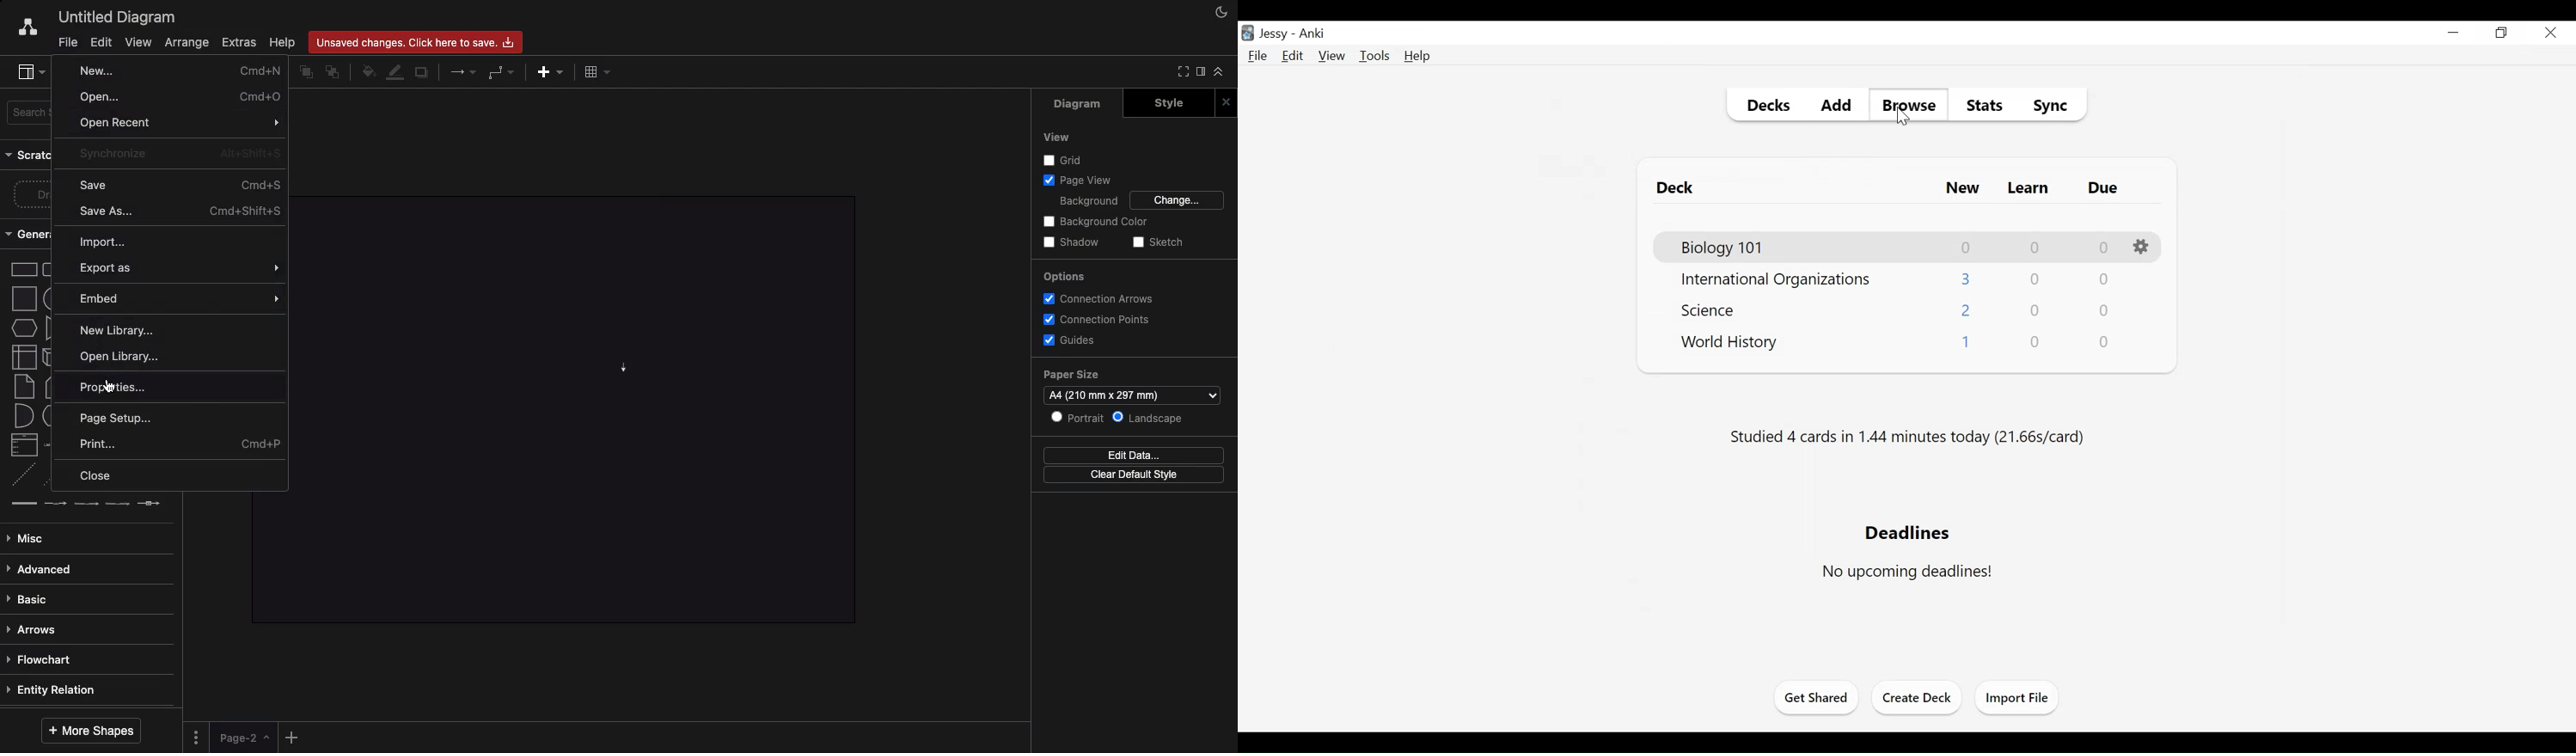  Describe the element at coordinates (181, 185) in the screenshot. I see `Save` at that location.